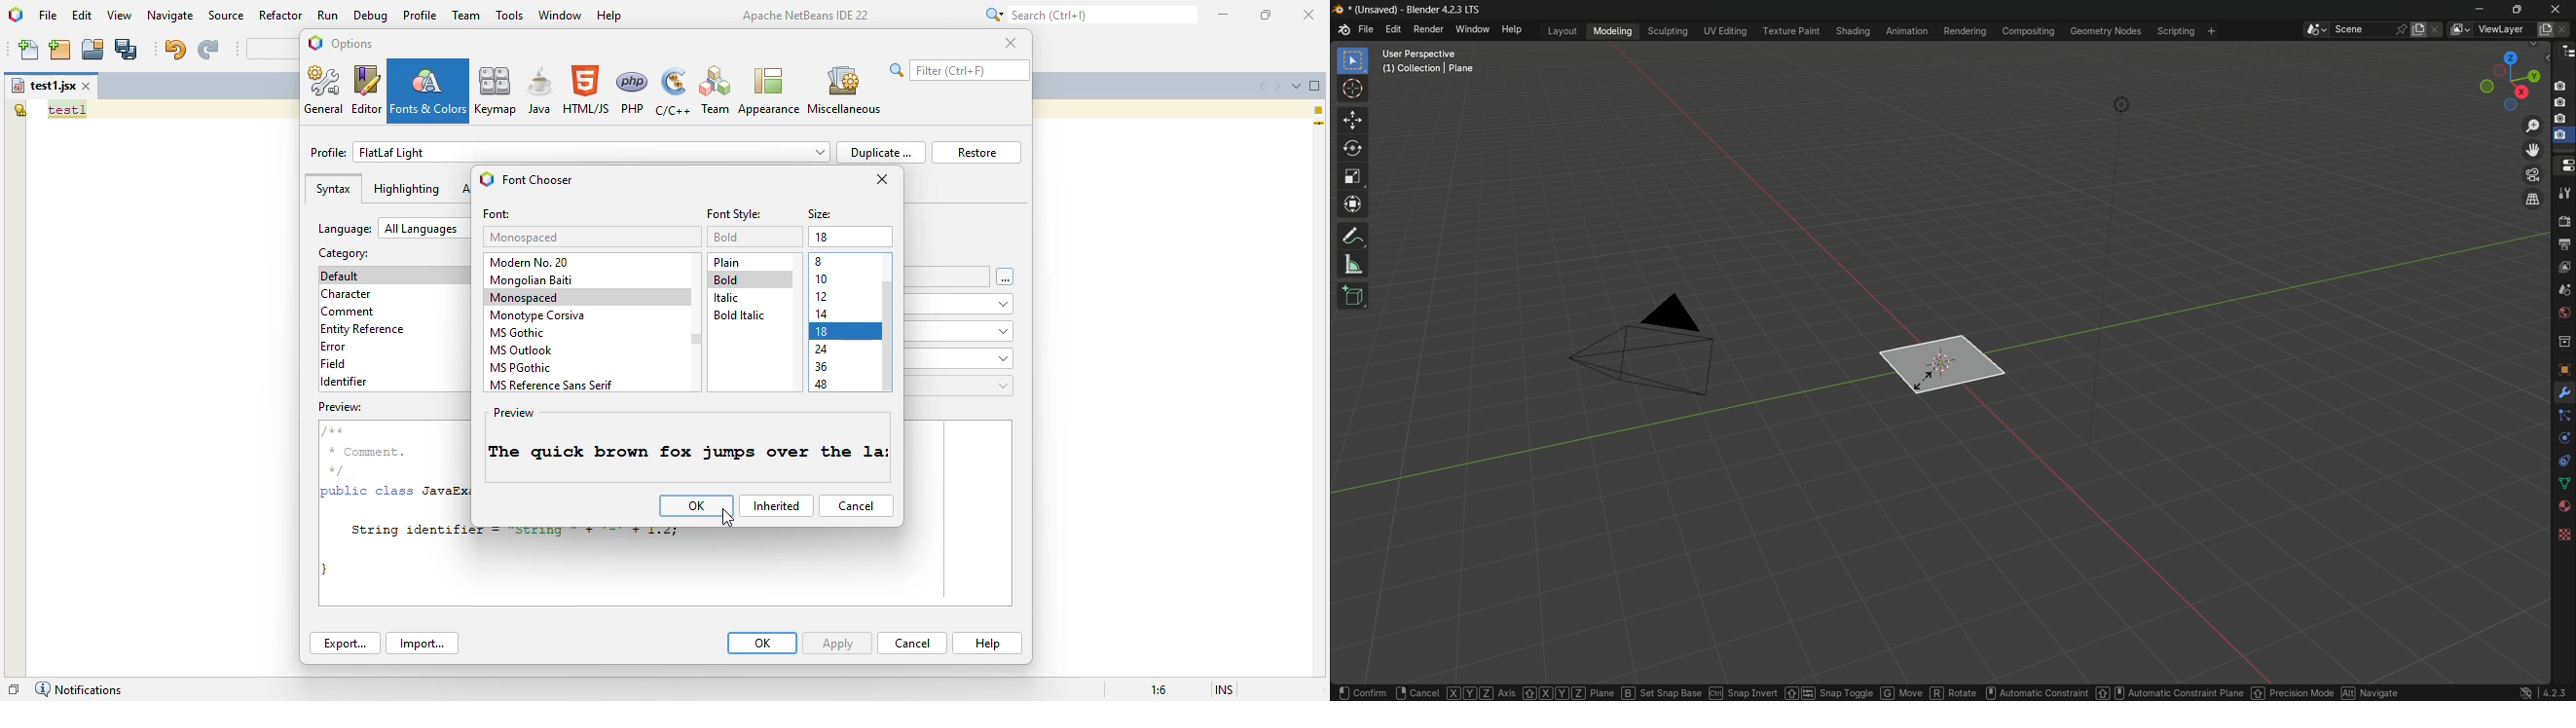  What do you see at coordinates (1353, 60) in the screenshot?
I see `select box` at bounding box center [1353, 60].